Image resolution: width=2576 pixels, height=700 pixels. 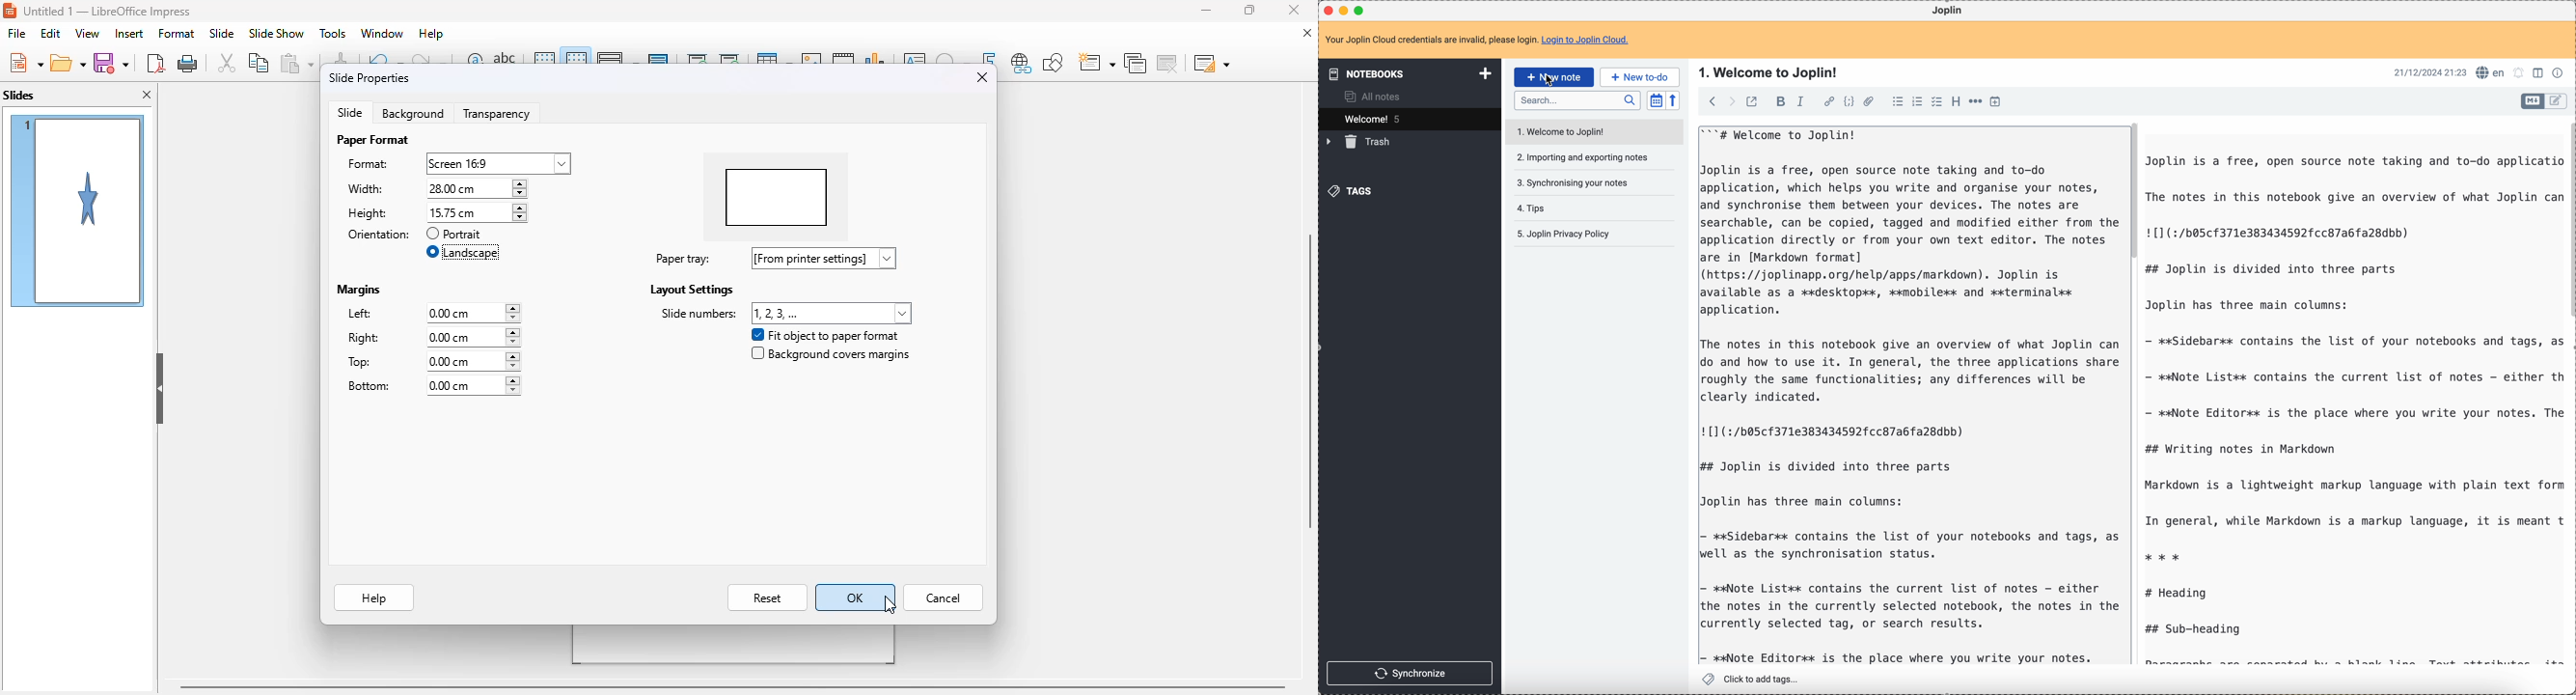 What do you see at coordinates (824, 258) in the screenshot?
I see `paper tray: [from printer settings]` at bounding box center [824, 258].